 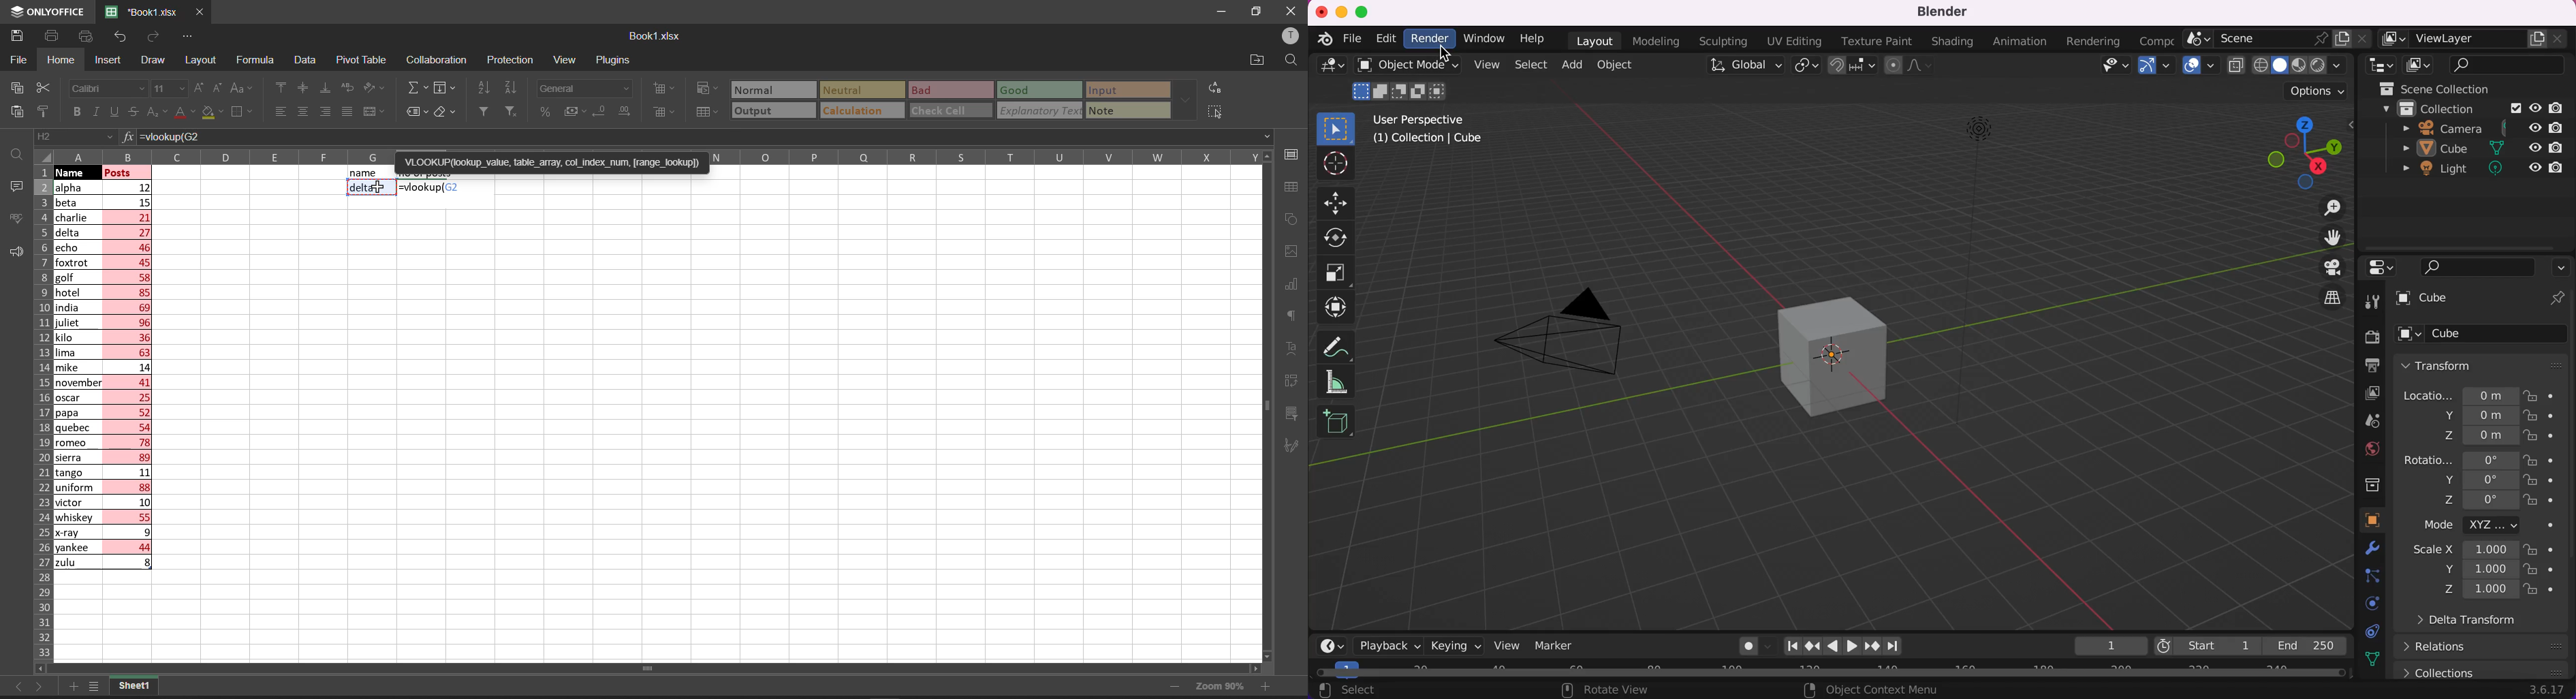 What do you see at coordinates (2157, 41) in the screenshot?
I see `active workspace` at bounding box center [2157, 41].